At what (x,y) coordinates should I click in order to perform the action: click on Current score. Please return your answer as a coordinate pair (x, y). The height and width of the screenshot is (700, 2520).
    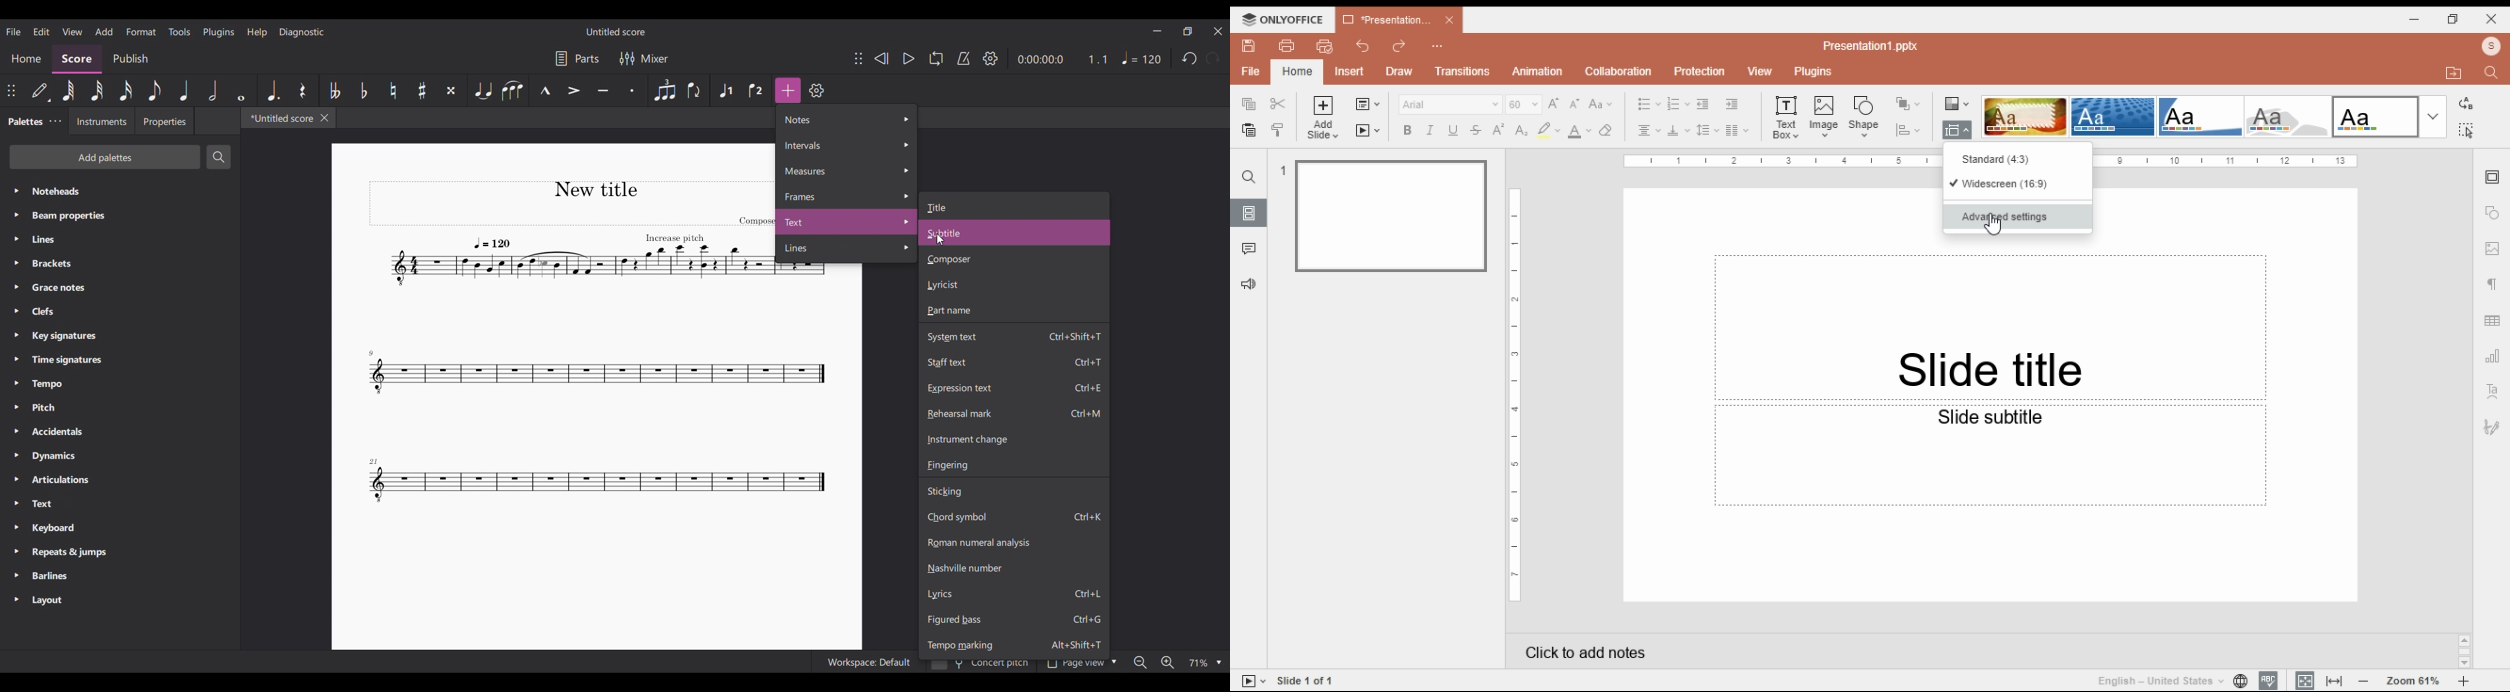
    Looking at the image, I should click on (569, 348).